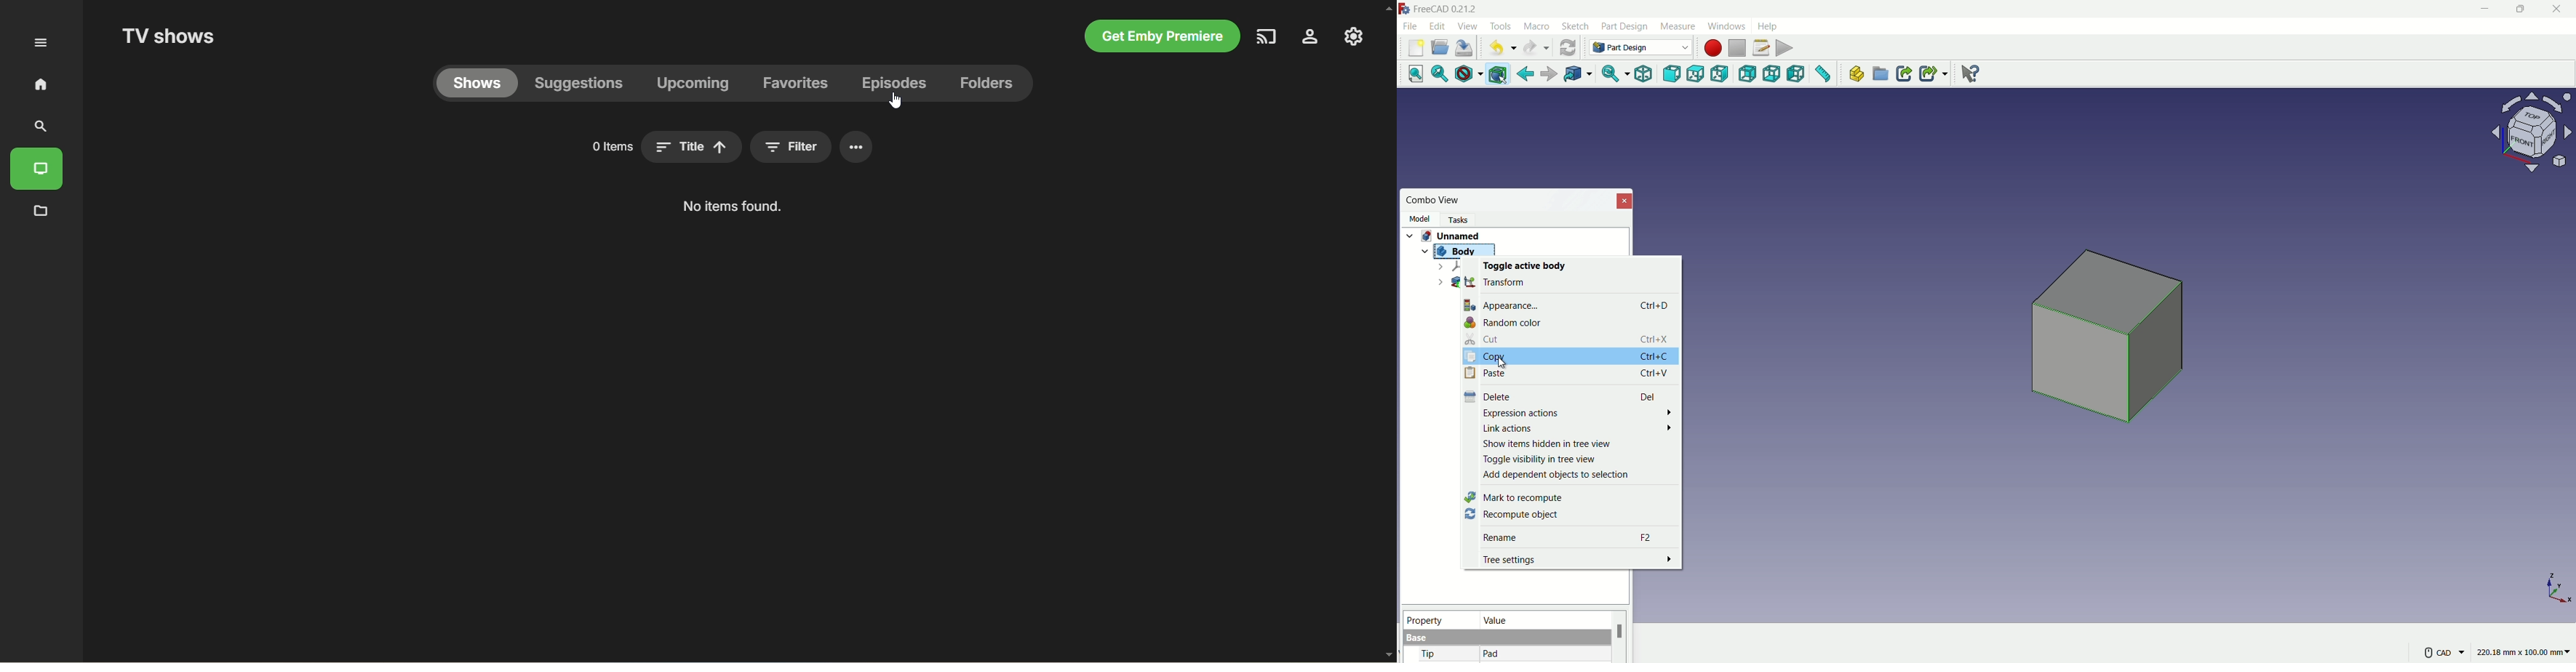  Describe the element at coordinates (1537, 27) in the screenshot. I see `macro` at that location.